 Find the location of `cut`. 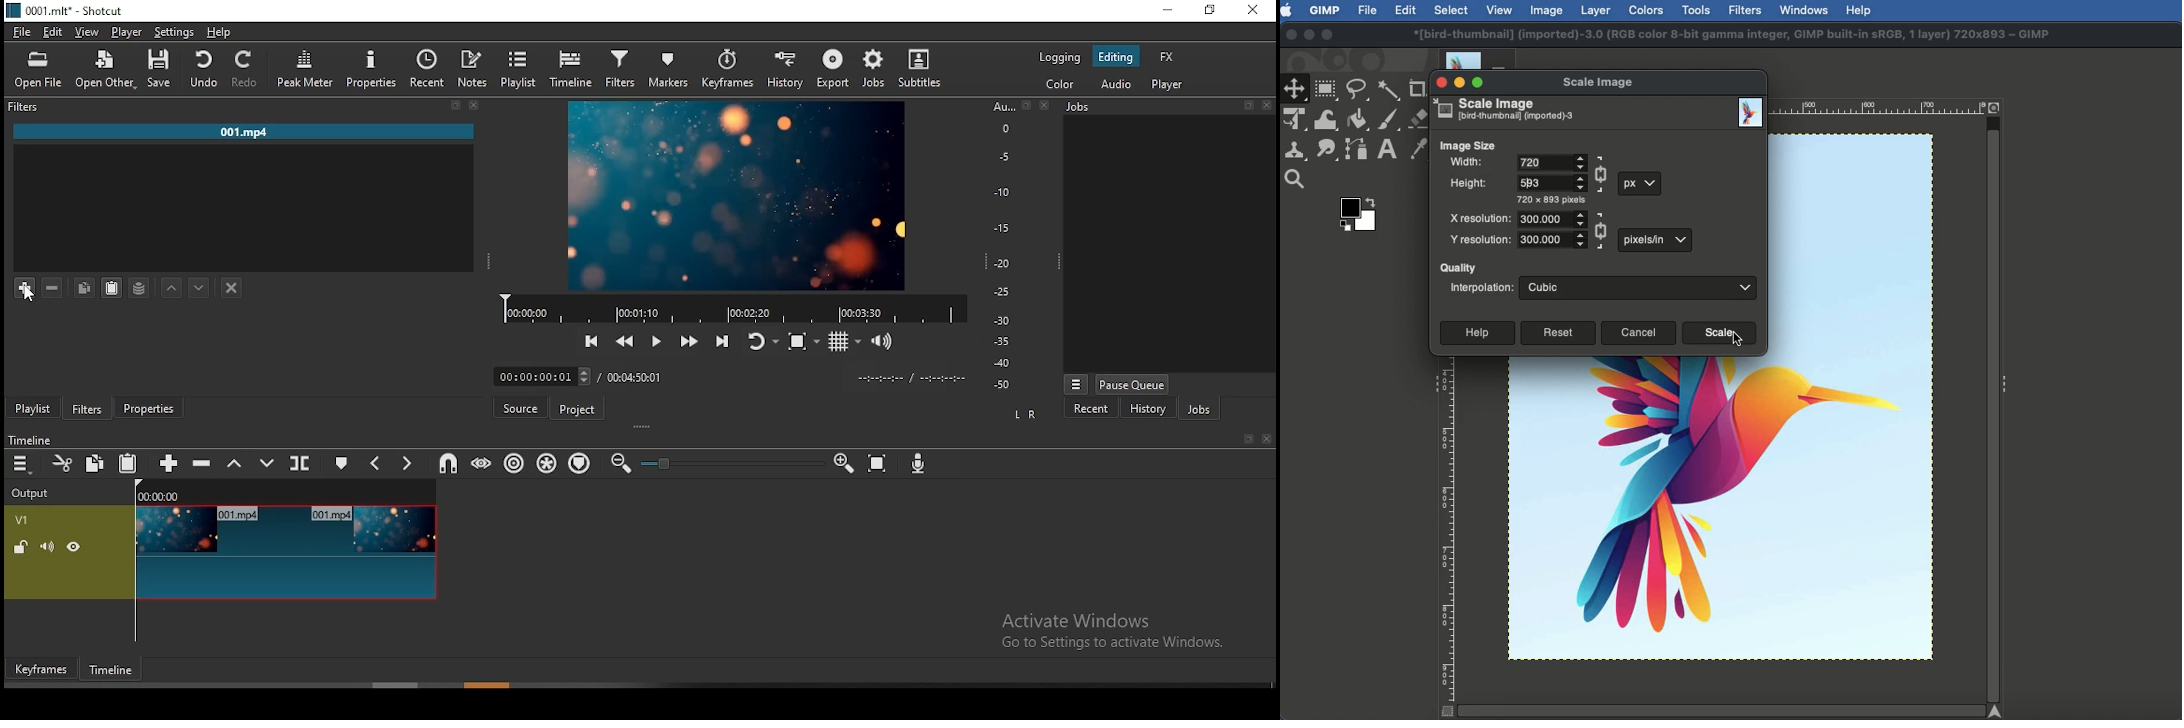

cut is located at coordinates (63, 463).